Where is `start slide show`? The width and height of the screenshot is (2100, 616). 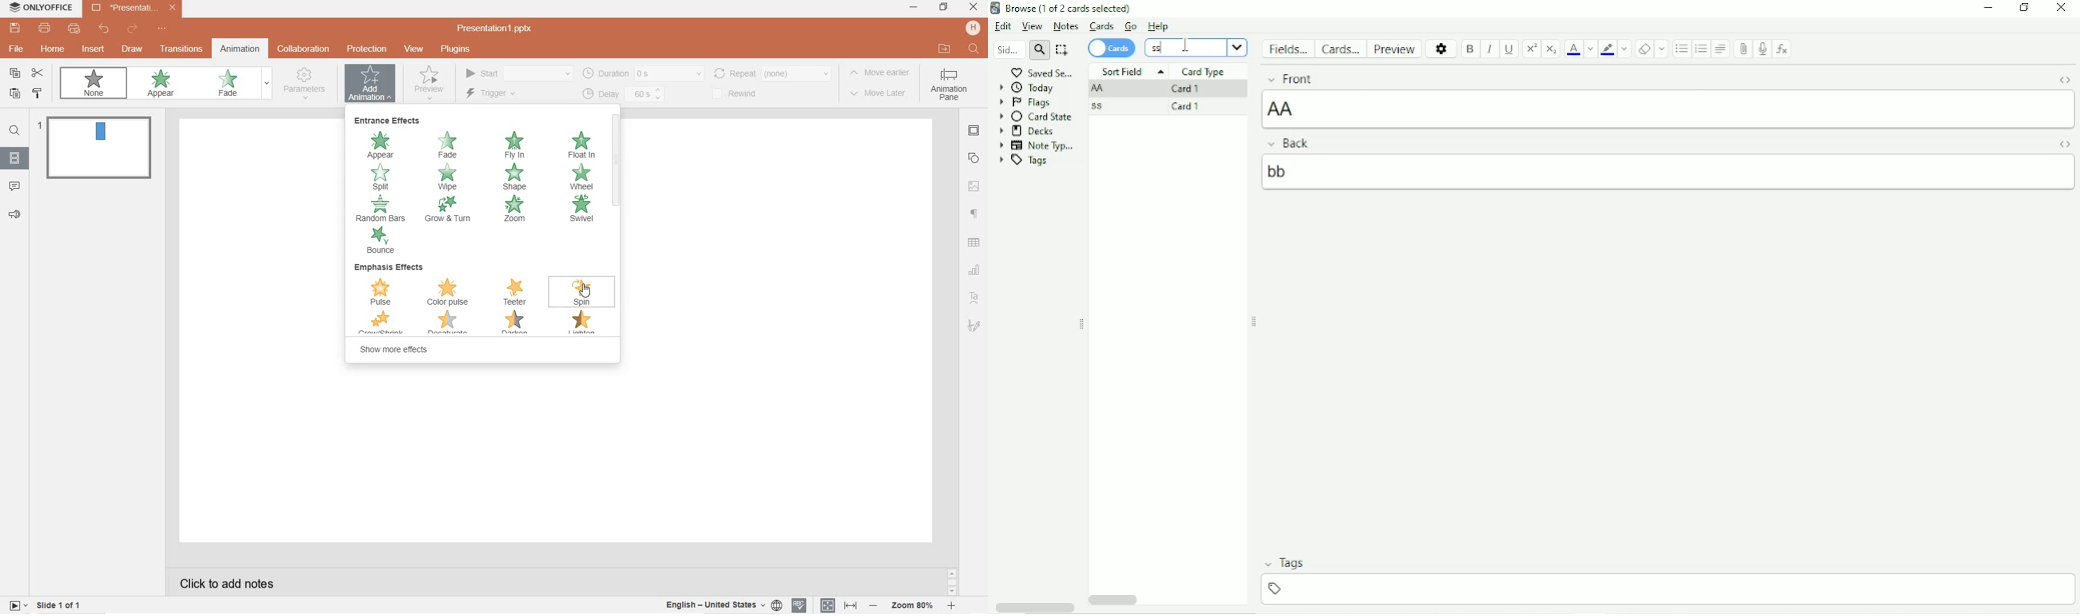
start slide show is located at coordinates (18, 605).